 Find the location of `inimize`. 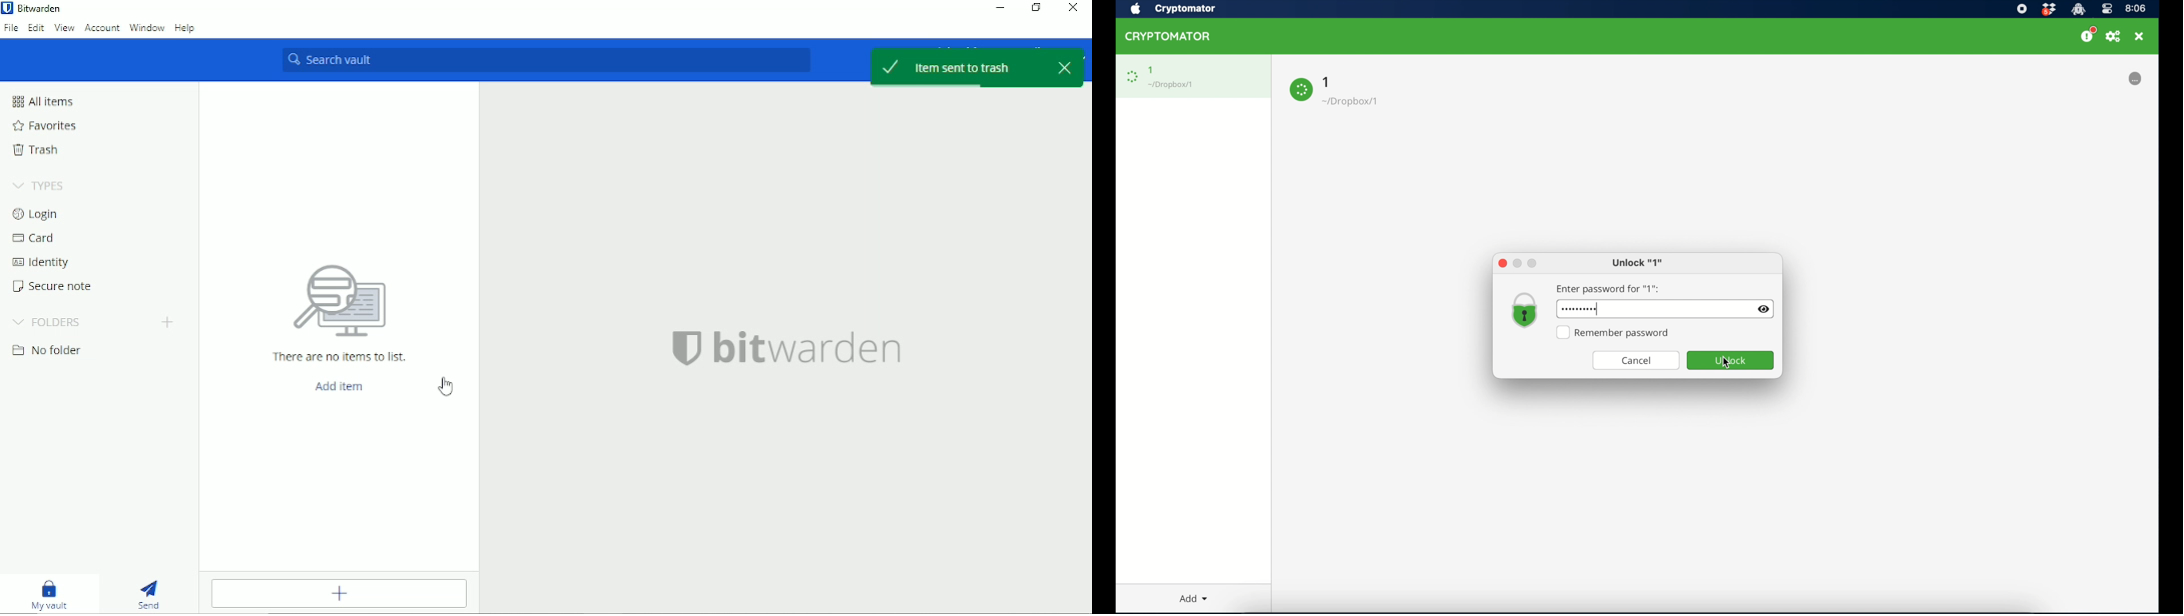

inimize is located at coordinates (1518, 264).